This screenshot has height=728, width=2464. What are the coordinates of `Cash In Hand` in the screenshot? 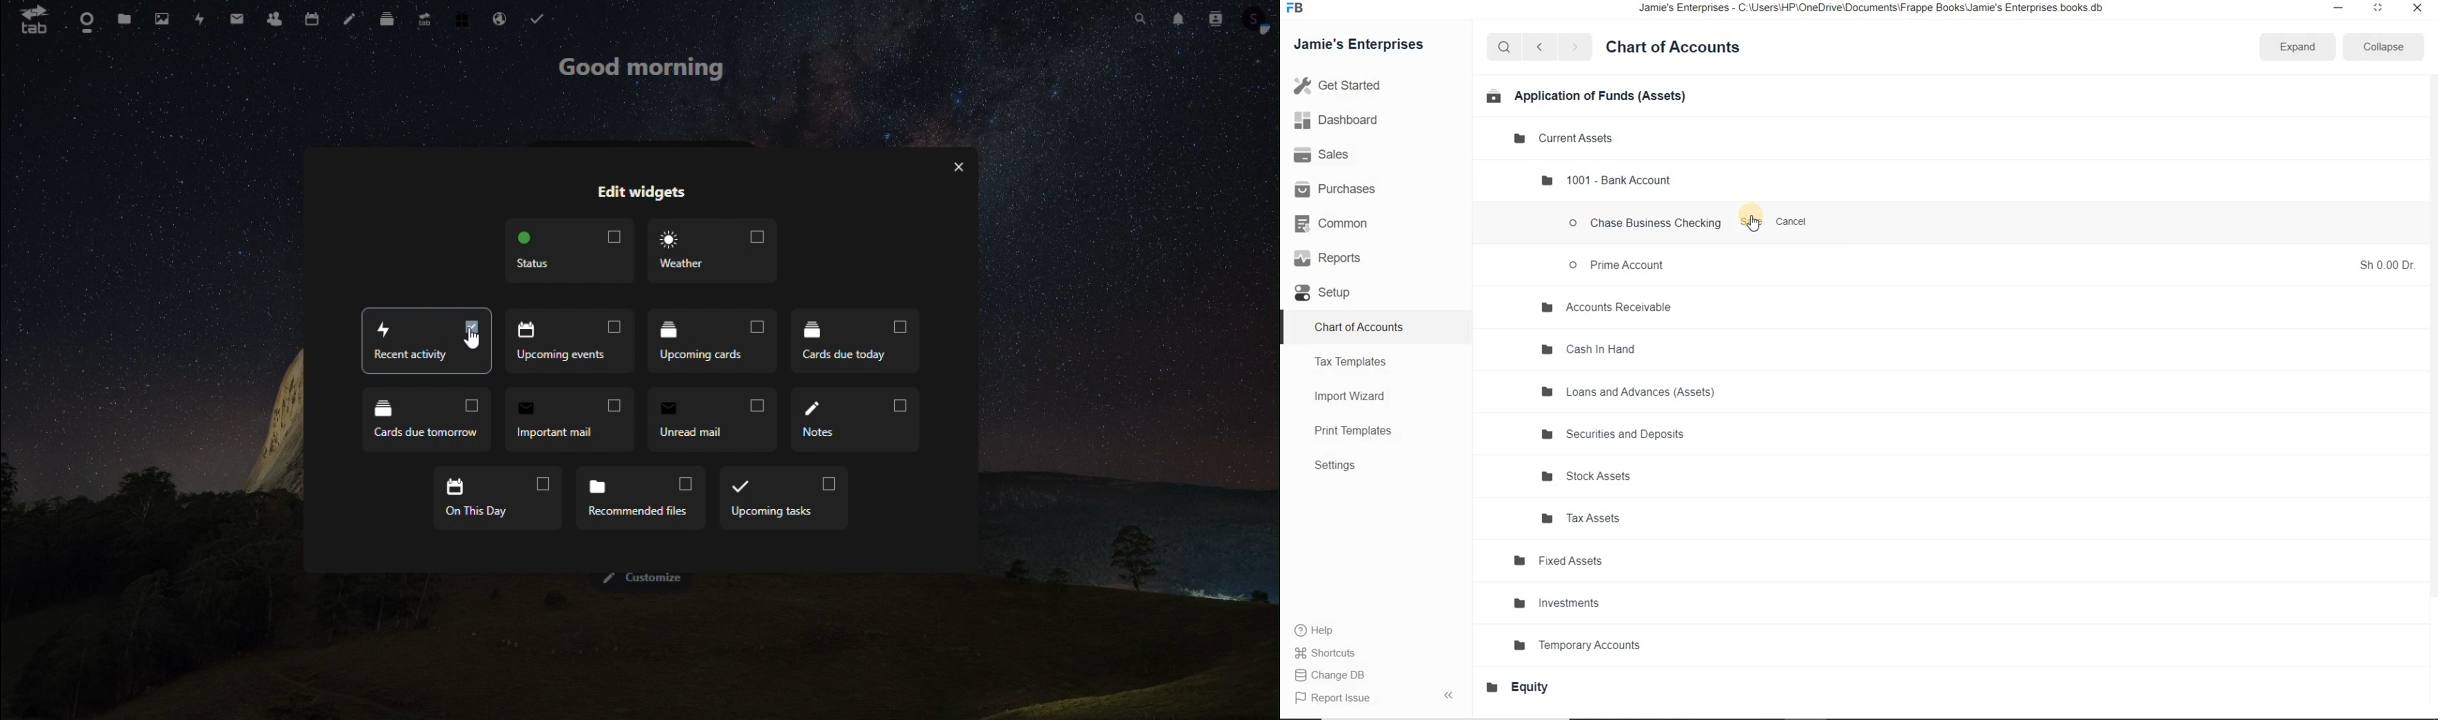 It's located at (1591, 350).